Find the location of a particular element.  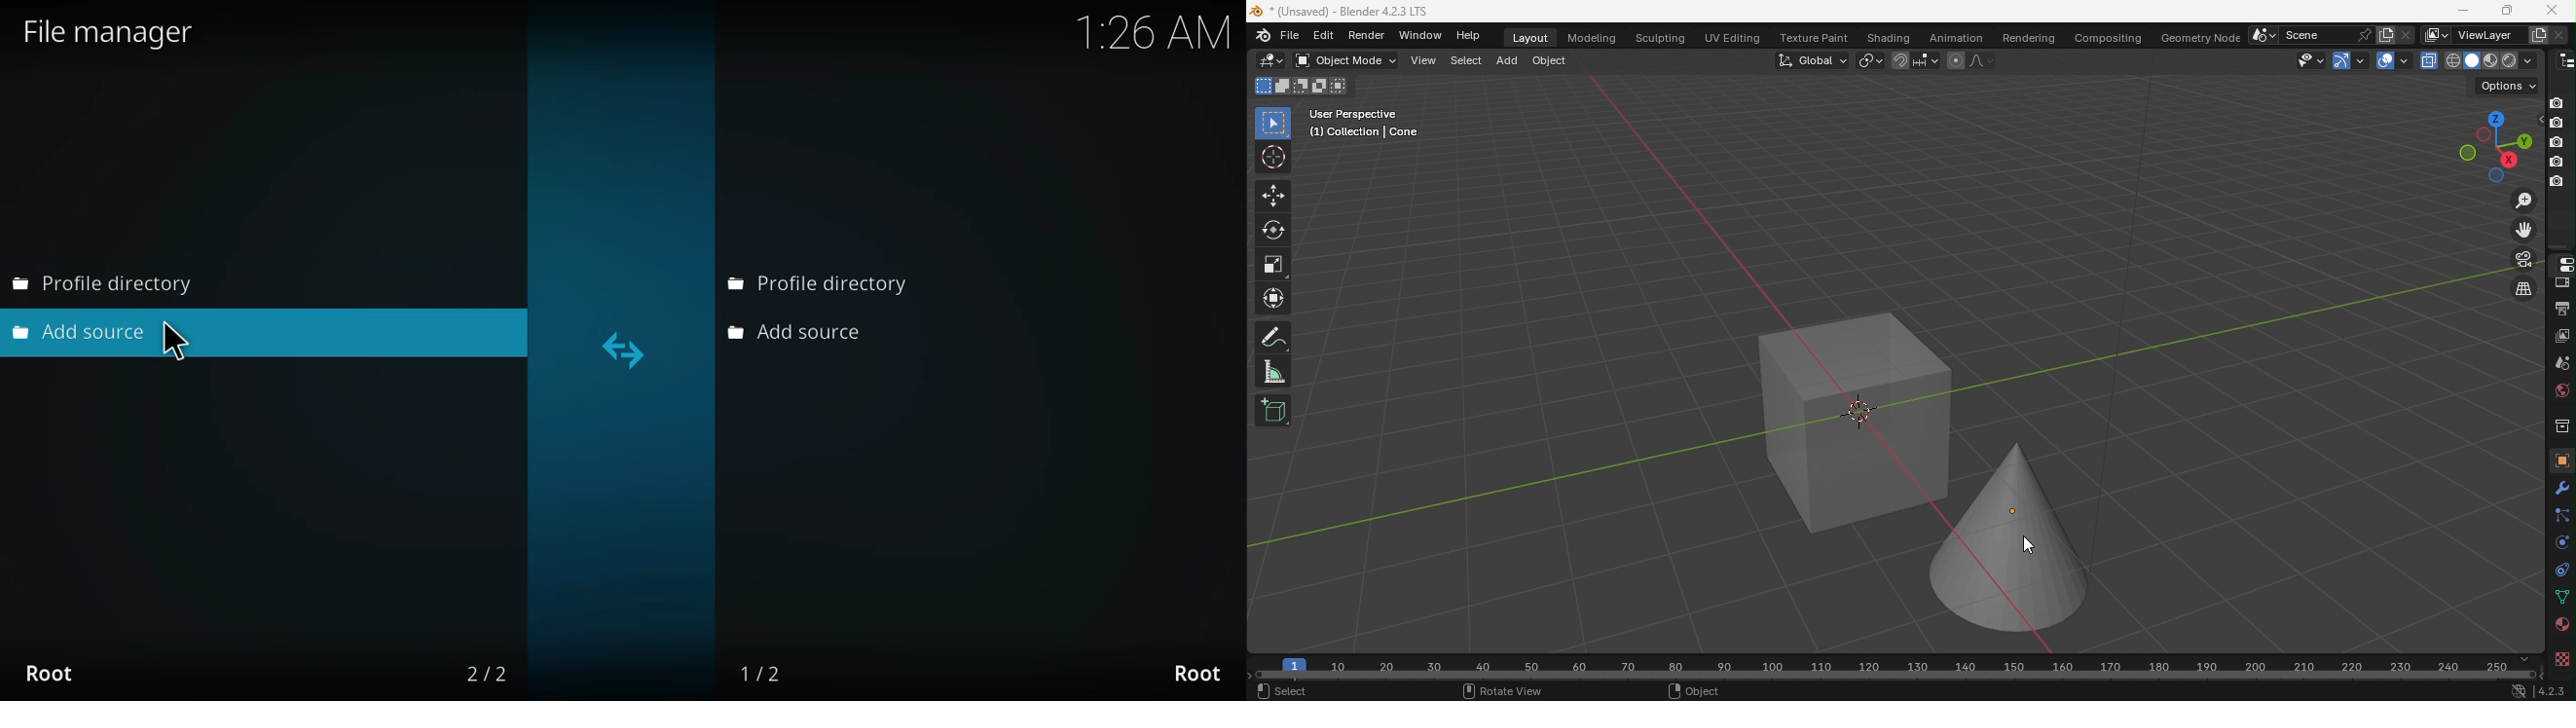

Name is located at coordinates (2487, 35).